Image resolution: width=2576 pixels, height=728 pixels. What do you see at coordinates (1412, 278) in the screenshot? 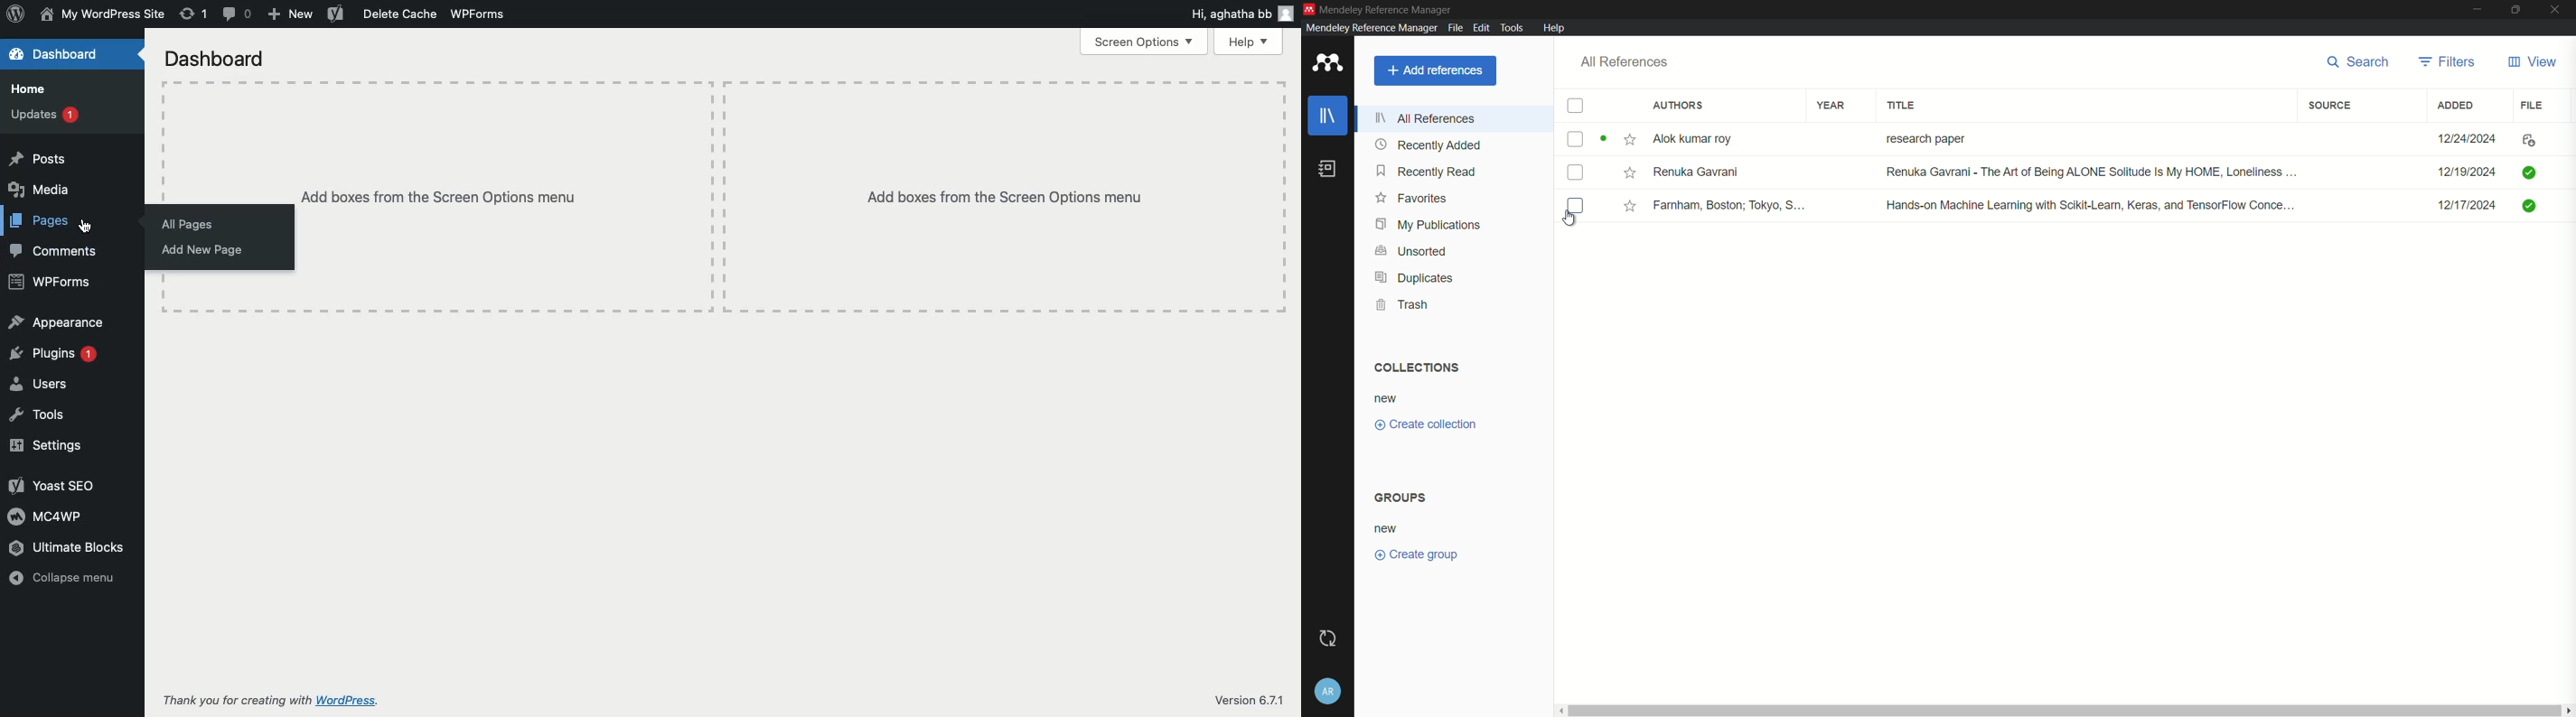
I see `duplicates` at bounding box center [1412, 278].